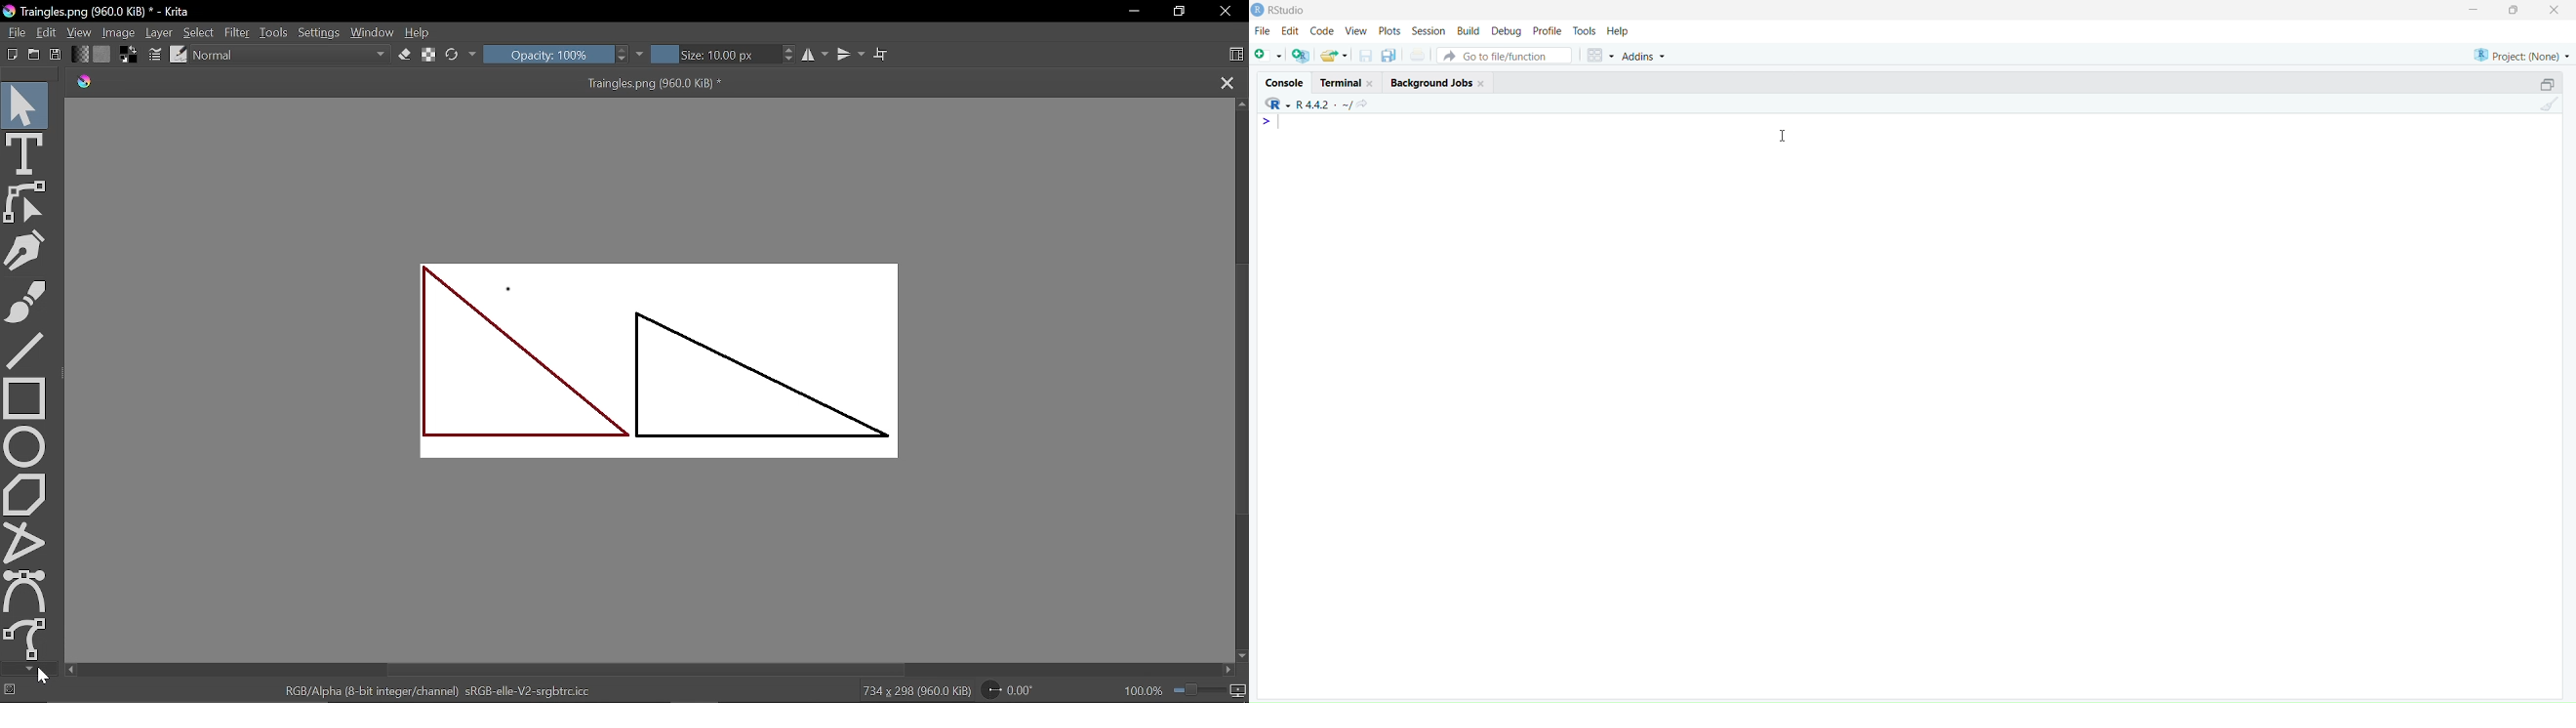 The image size is (2576, 728). I want to click on add multiple scripts, so click(1302, 57).